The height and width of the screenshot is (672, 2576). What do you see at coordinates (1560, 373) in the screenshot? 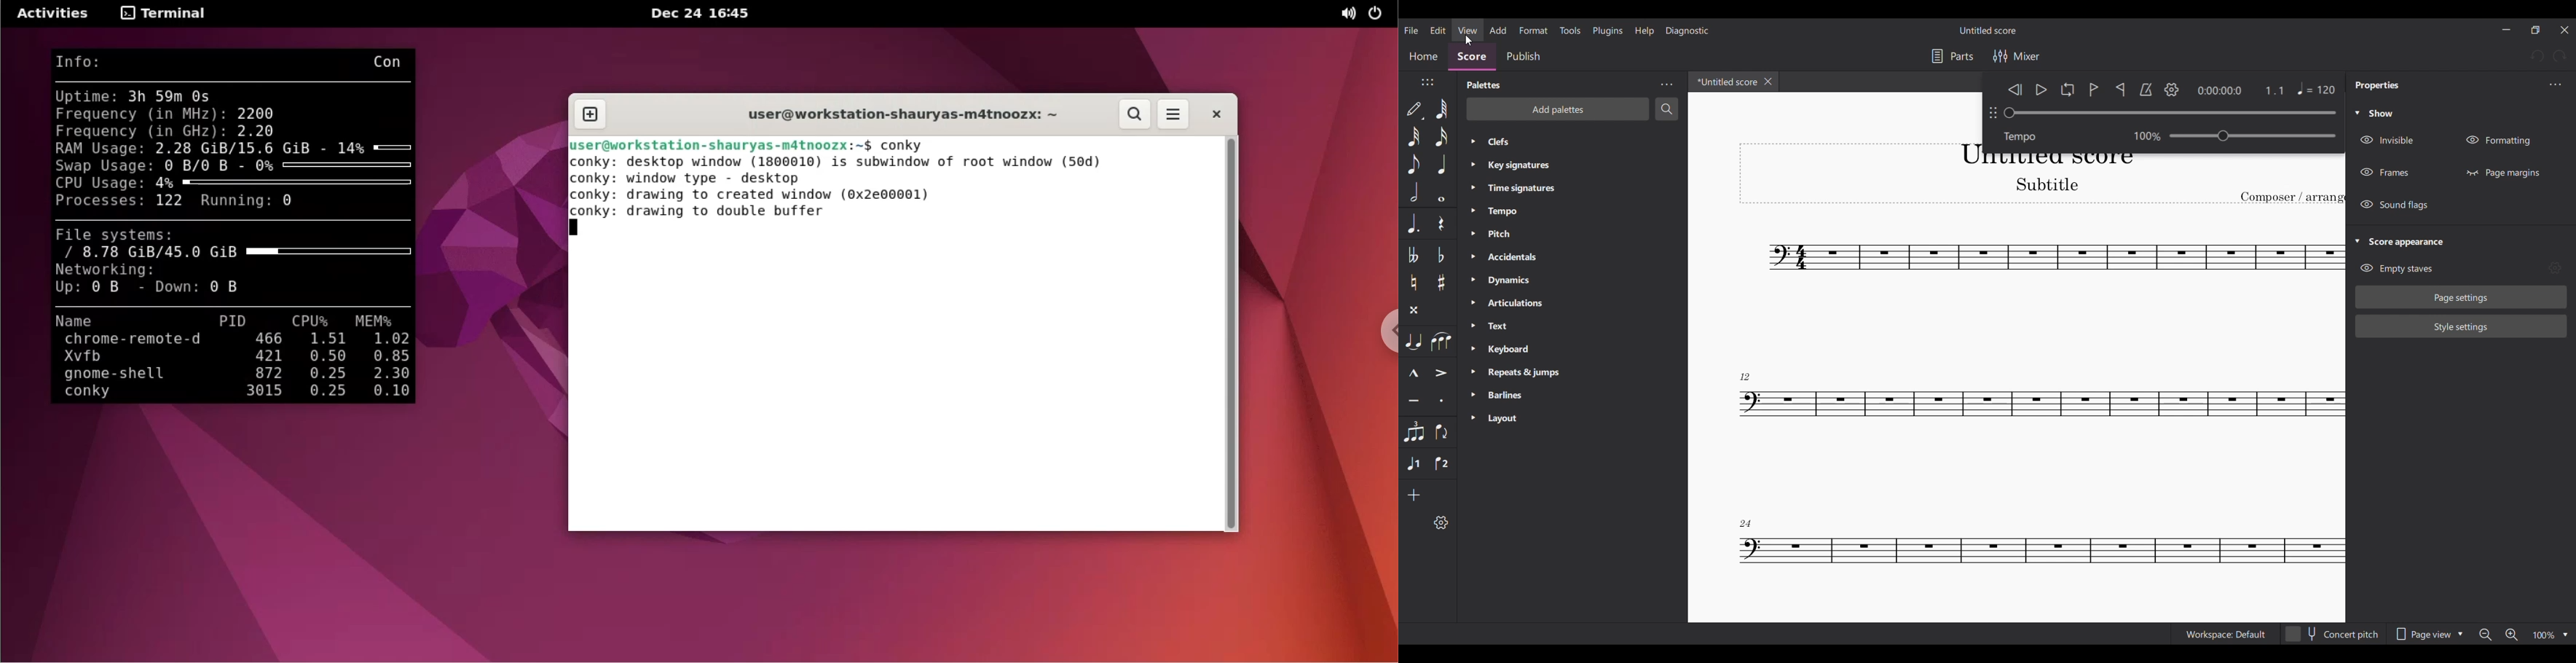
I see `Repeat & jump` at bounding box center [1560, 373].